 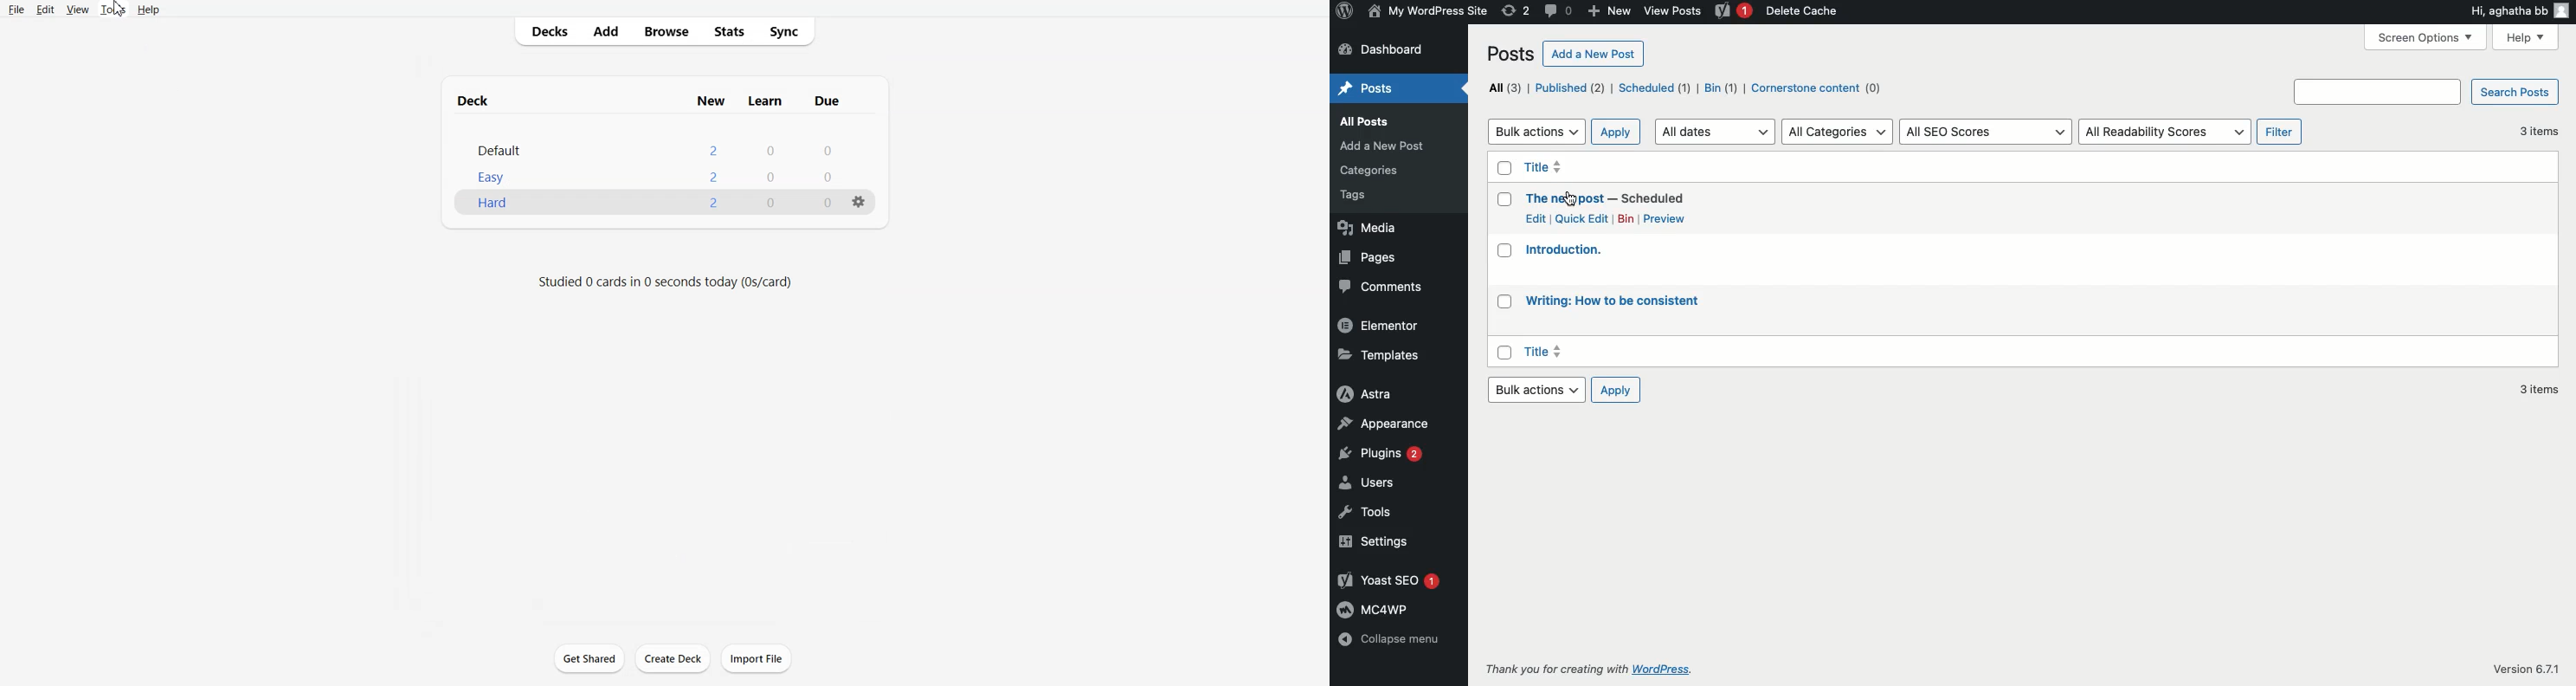 What do you see at coordinates (1355, 196) in the screenshot?
I see `Tags` at bounding box center [1355, 196].